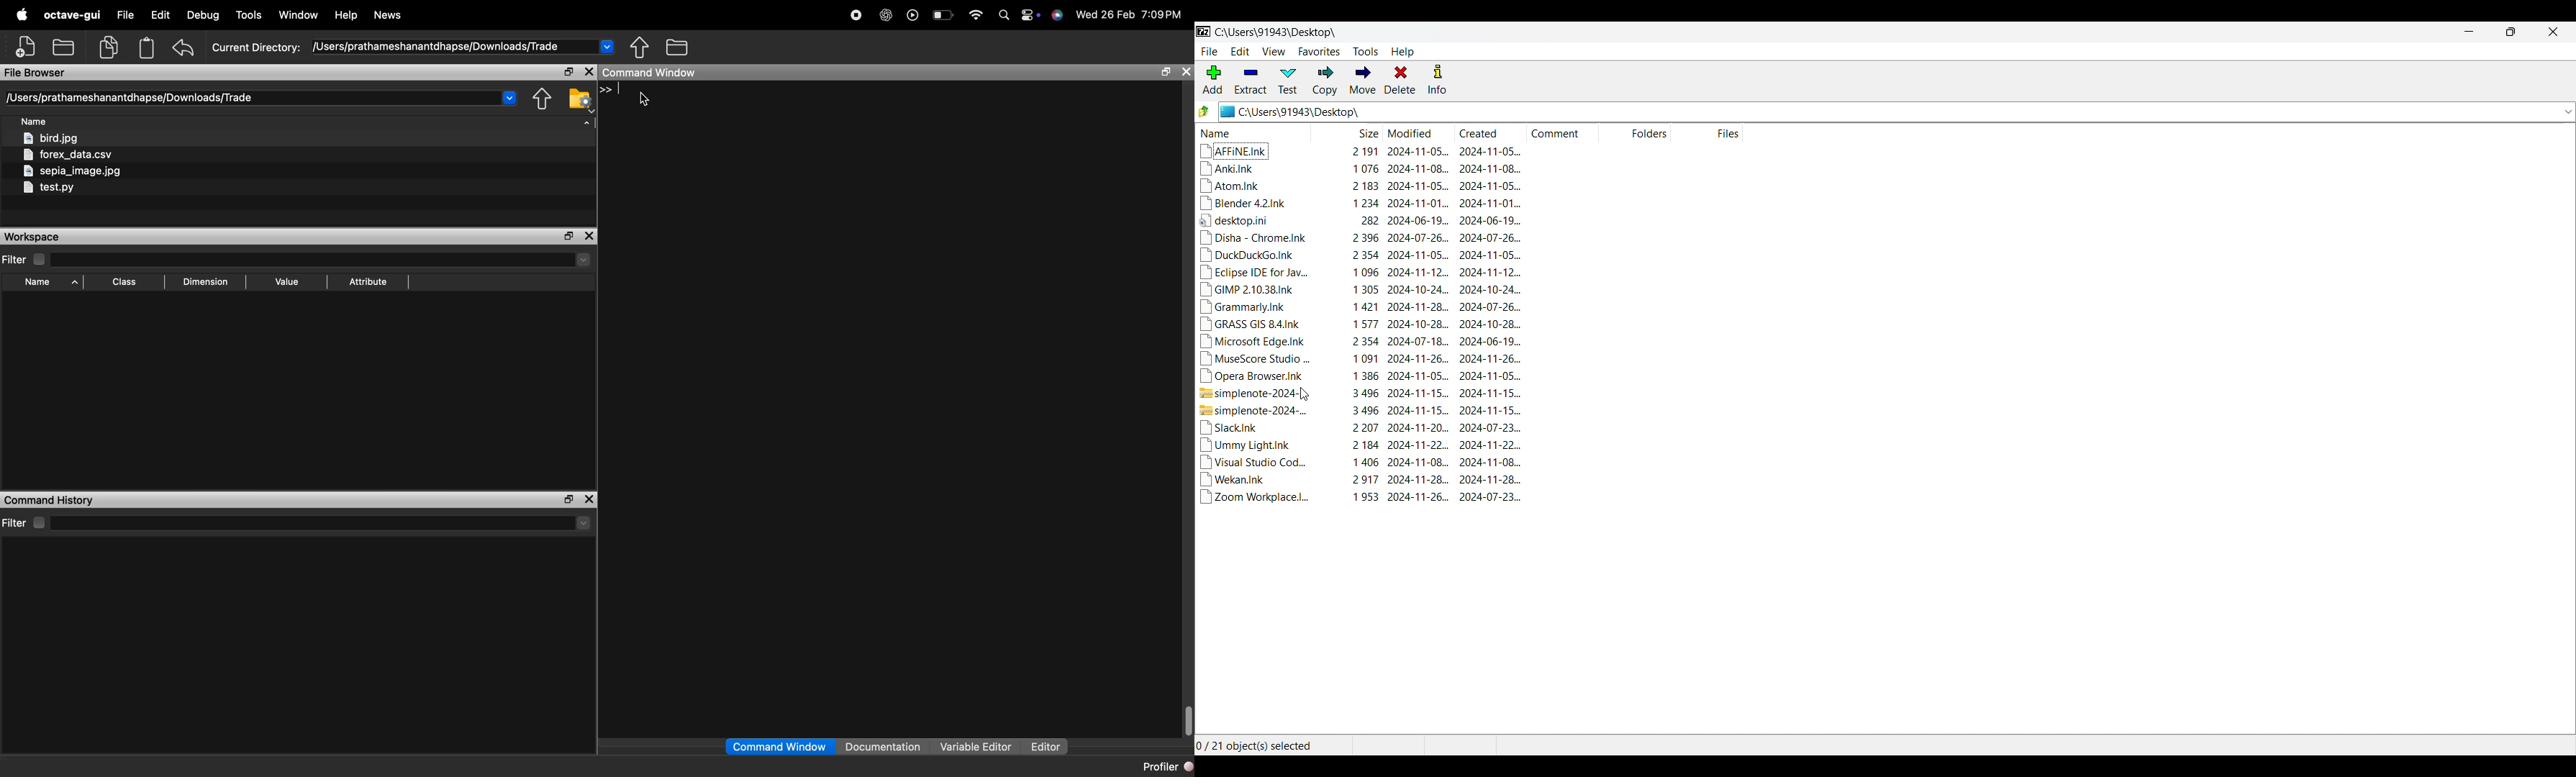 This screenshot has width=2576, height=784. Describe the element at coordinates (1487, 133) in the screenshot. I see `Created` at that location.